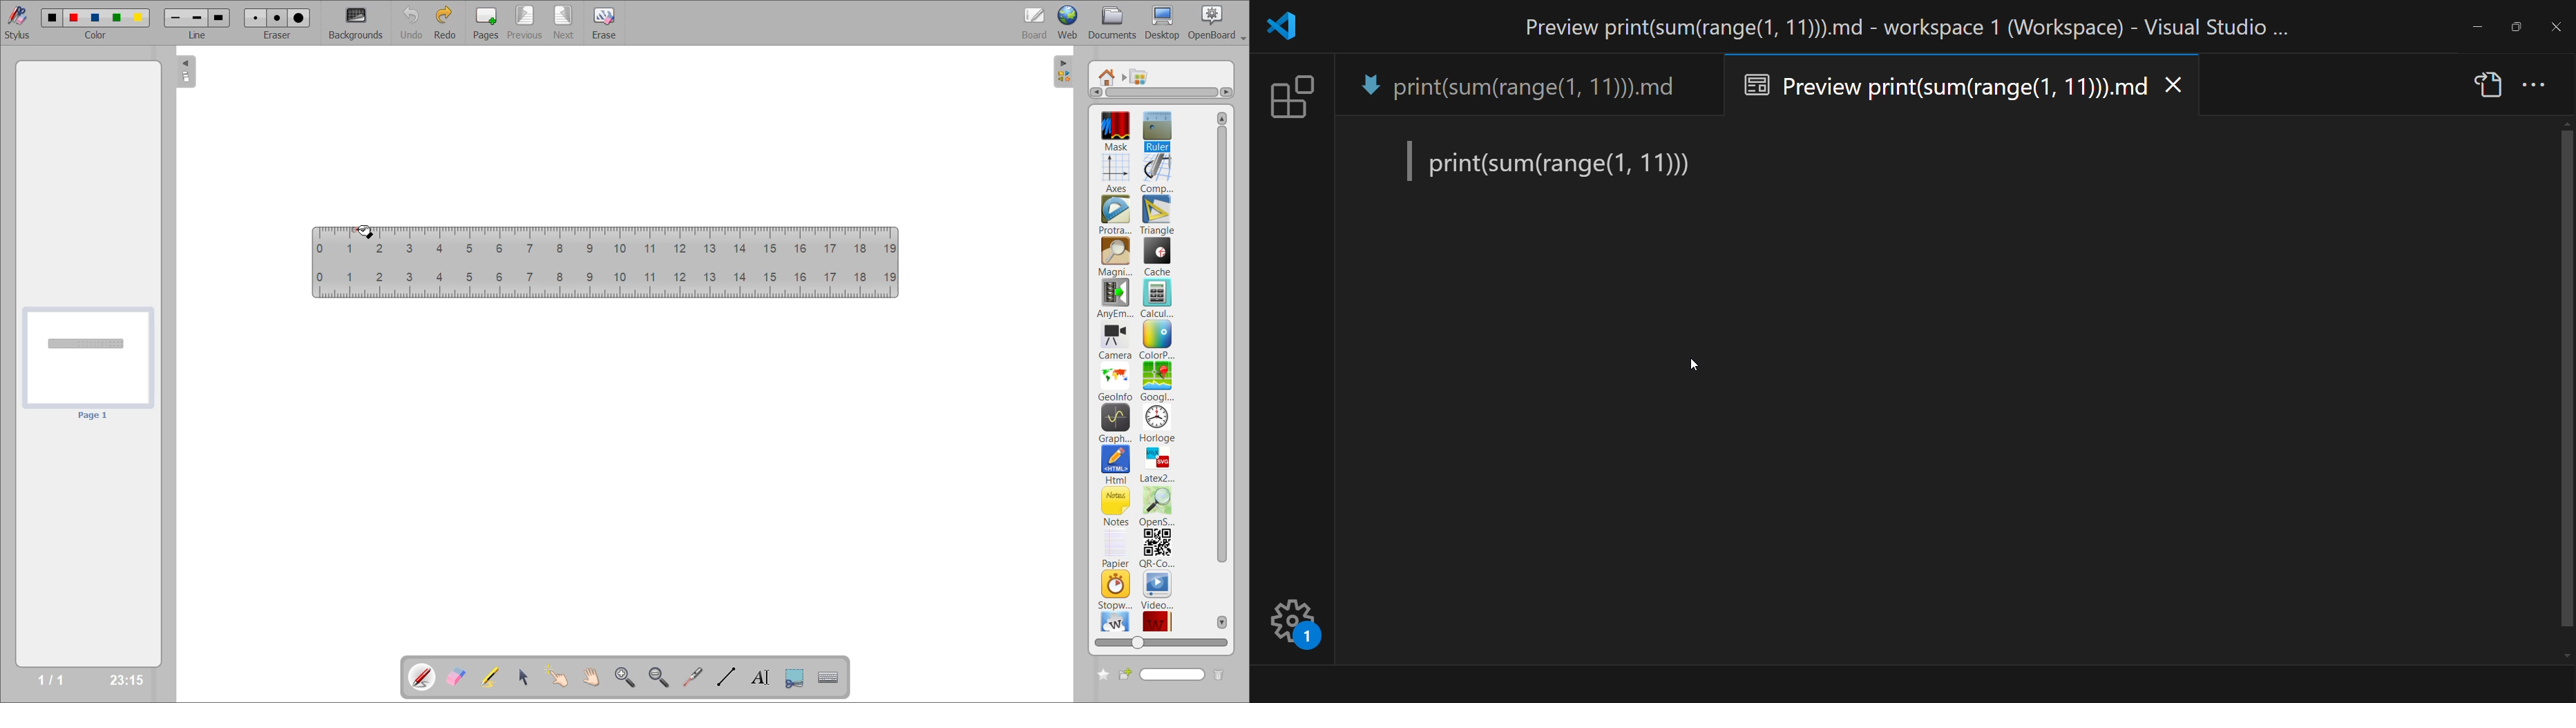  Describe the element at coordinates (277, 18) in the screenshot. I see `eraser 2` at that location.